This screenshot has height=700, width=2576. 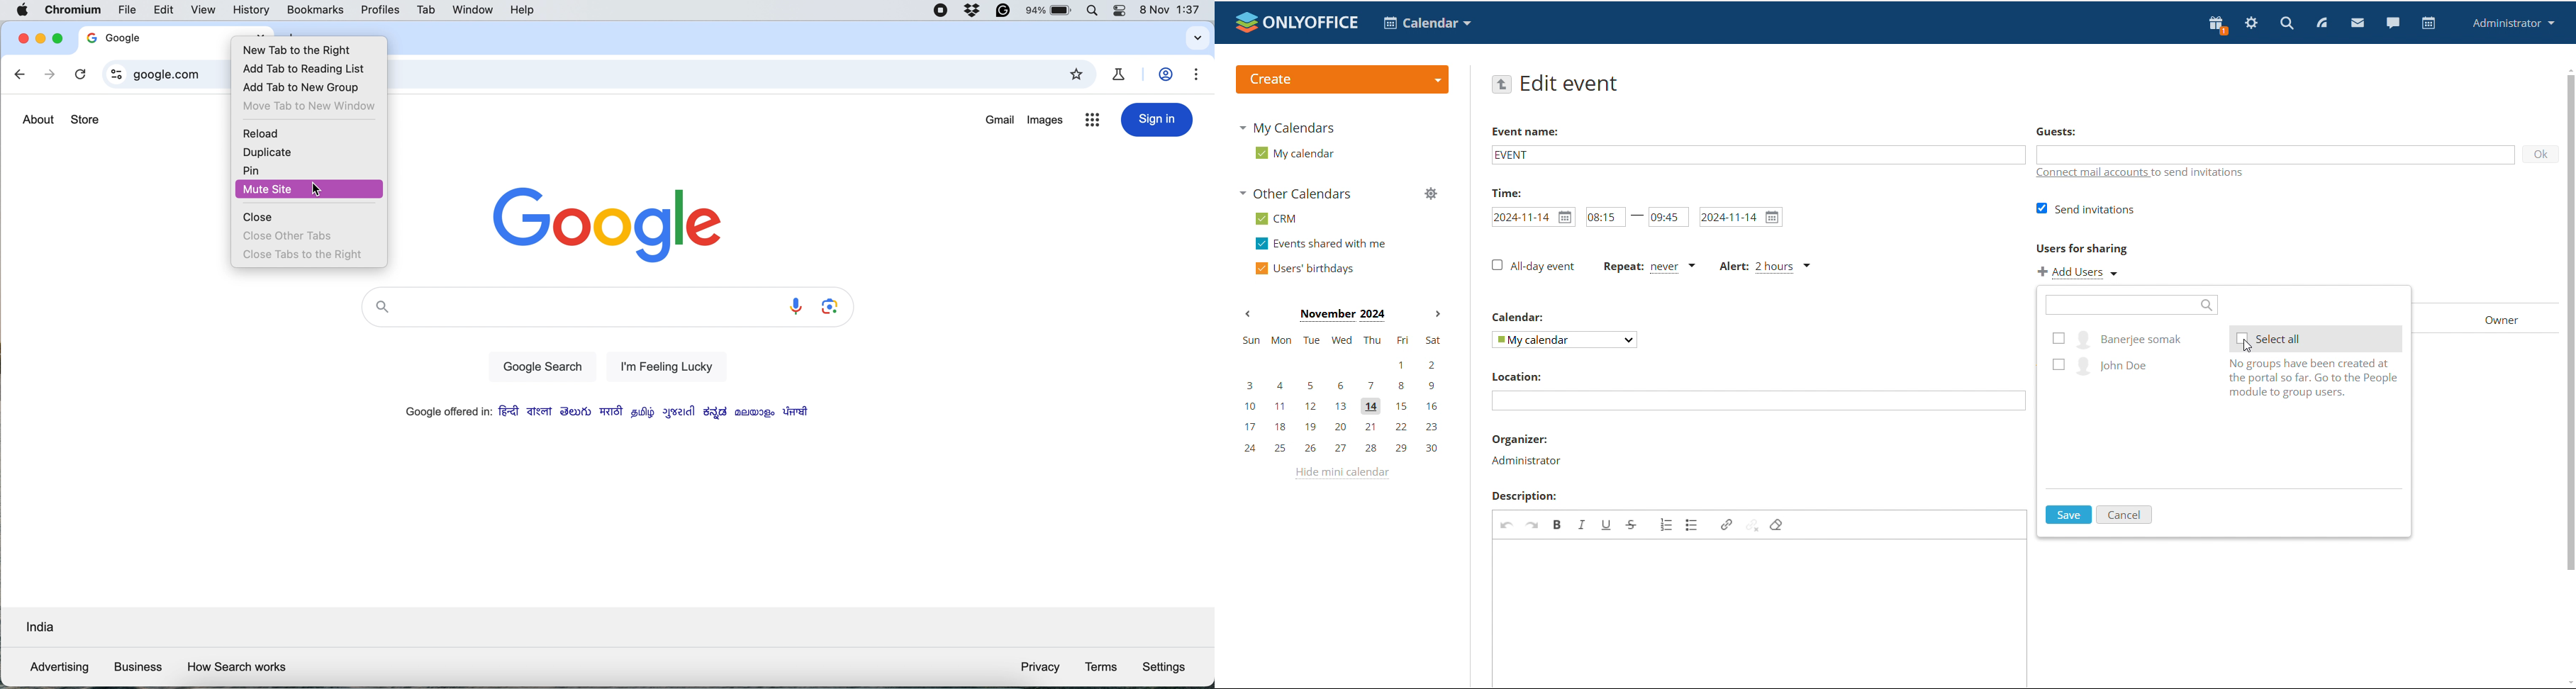 I want to click on google languages, so click(x=604, y=412).